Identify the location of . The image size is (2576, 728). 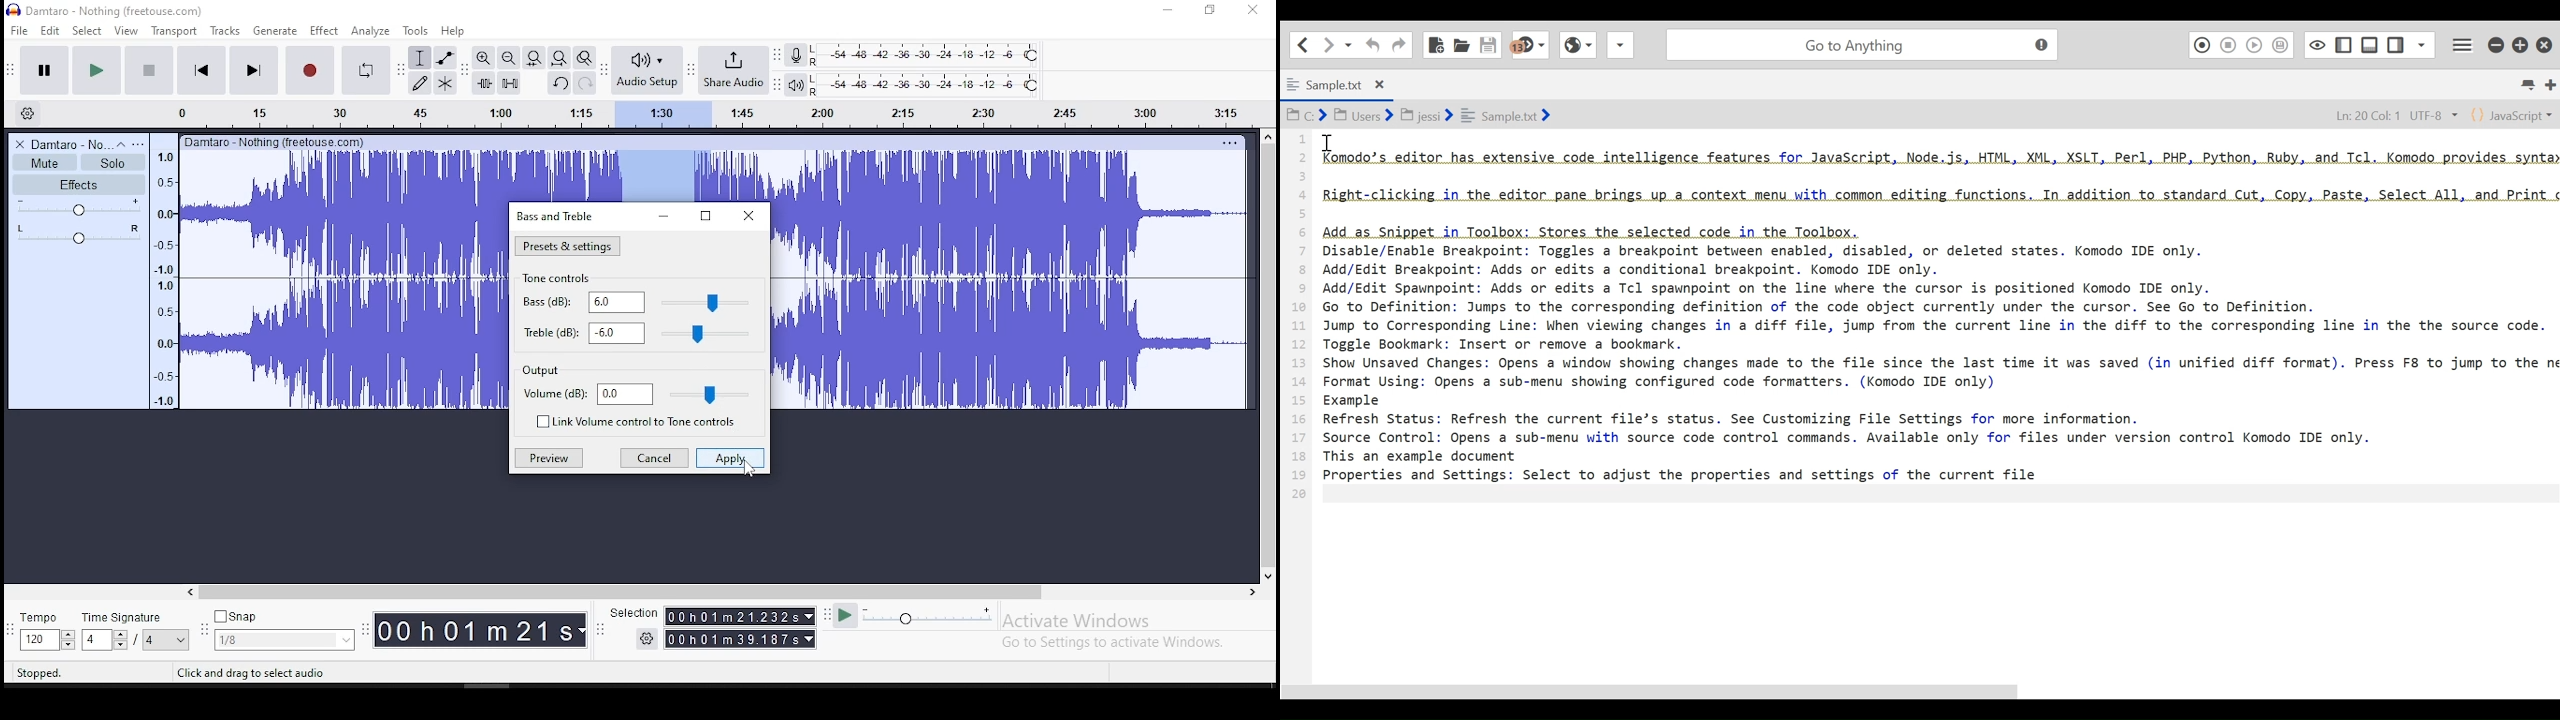
(690, 70).